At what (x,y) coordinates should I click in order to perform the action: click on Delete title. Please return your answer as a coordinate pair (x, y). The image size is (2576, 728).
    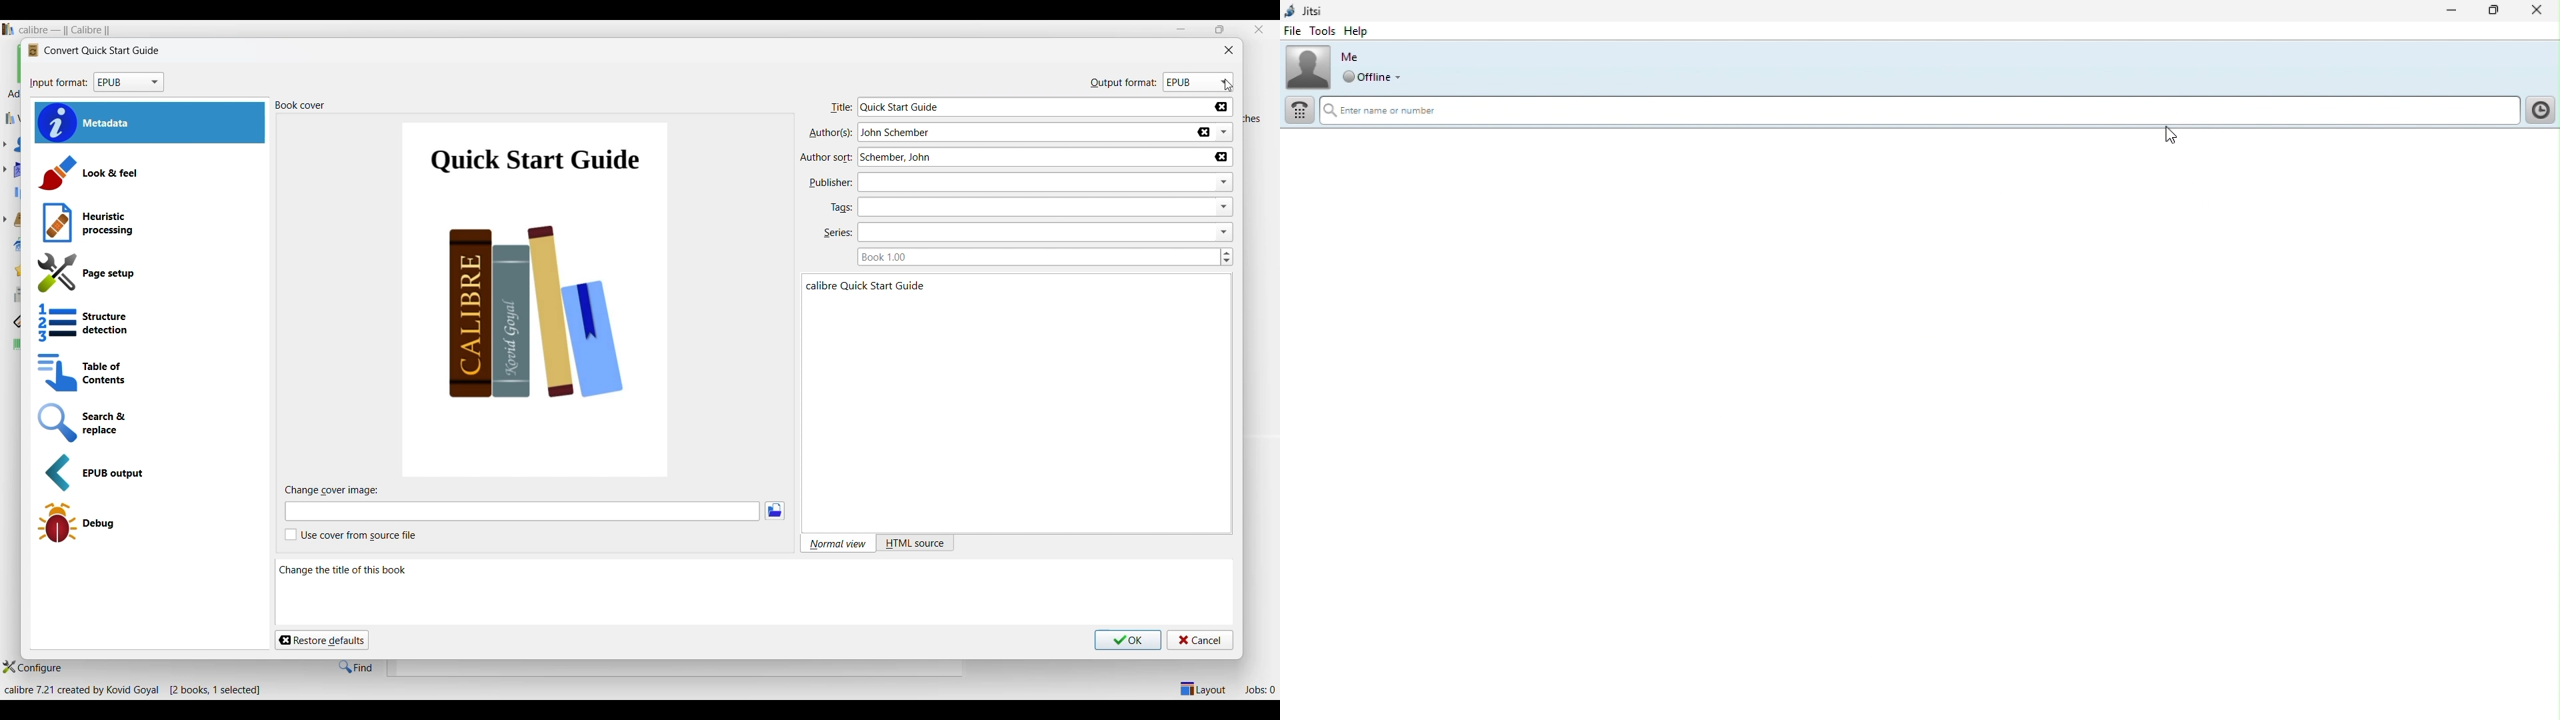
    Looking at the image, I should click on (1221, 107).